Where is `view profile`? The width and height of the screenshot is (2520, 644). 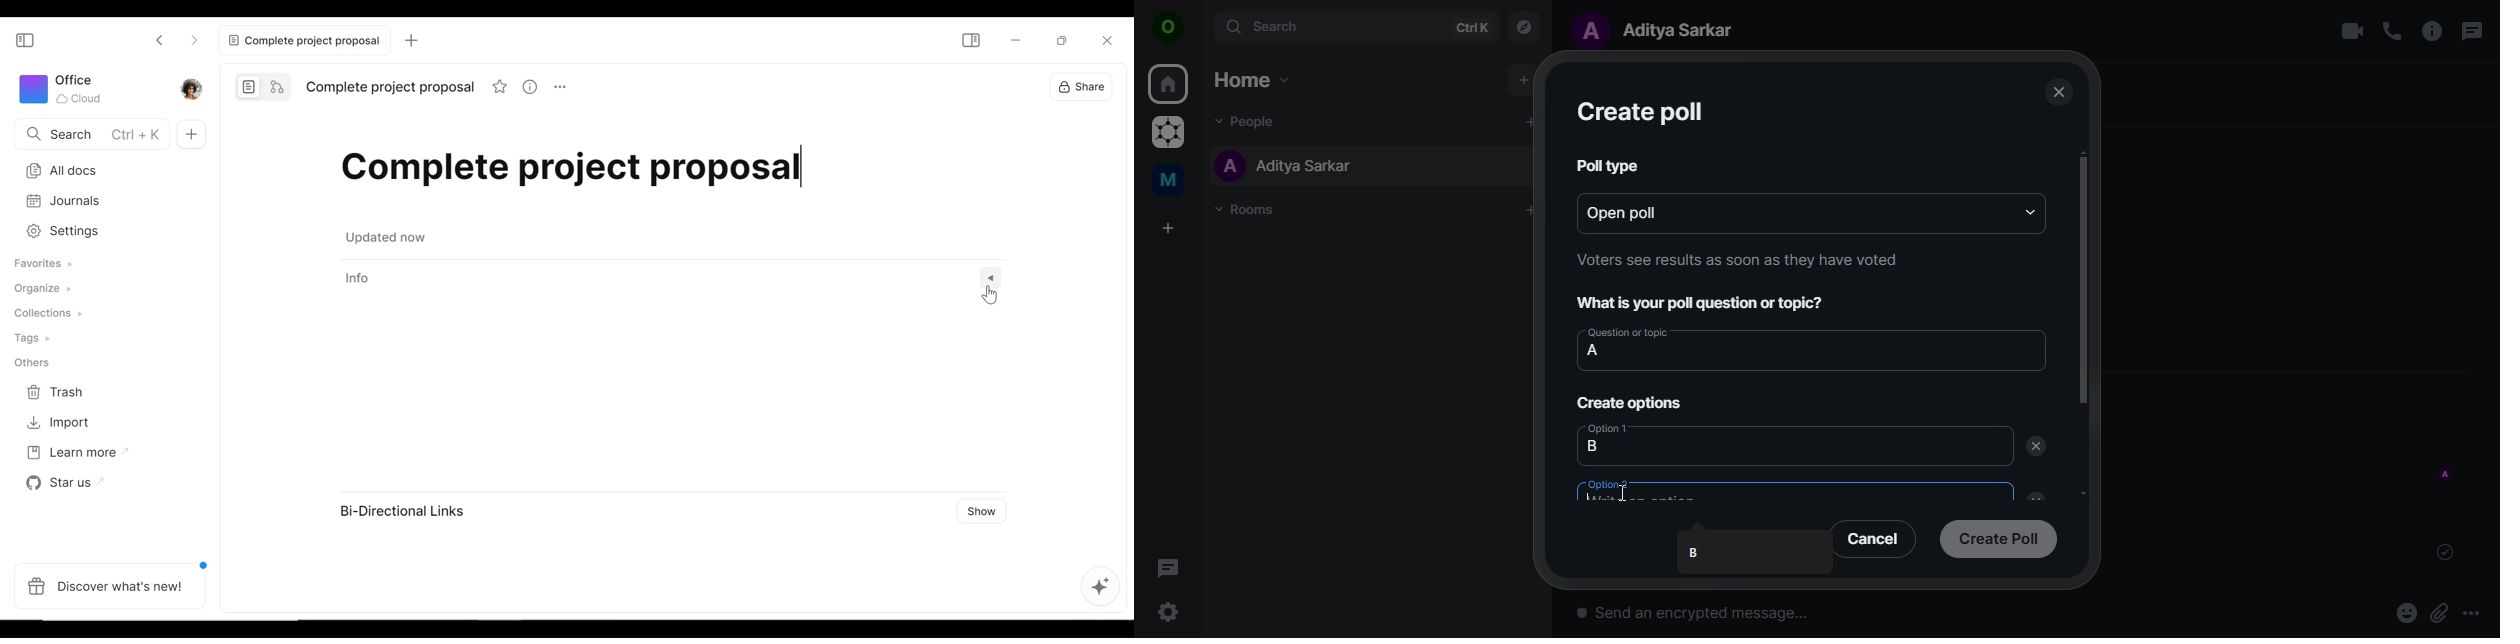 view profile is located at coordinates (1169, 29).